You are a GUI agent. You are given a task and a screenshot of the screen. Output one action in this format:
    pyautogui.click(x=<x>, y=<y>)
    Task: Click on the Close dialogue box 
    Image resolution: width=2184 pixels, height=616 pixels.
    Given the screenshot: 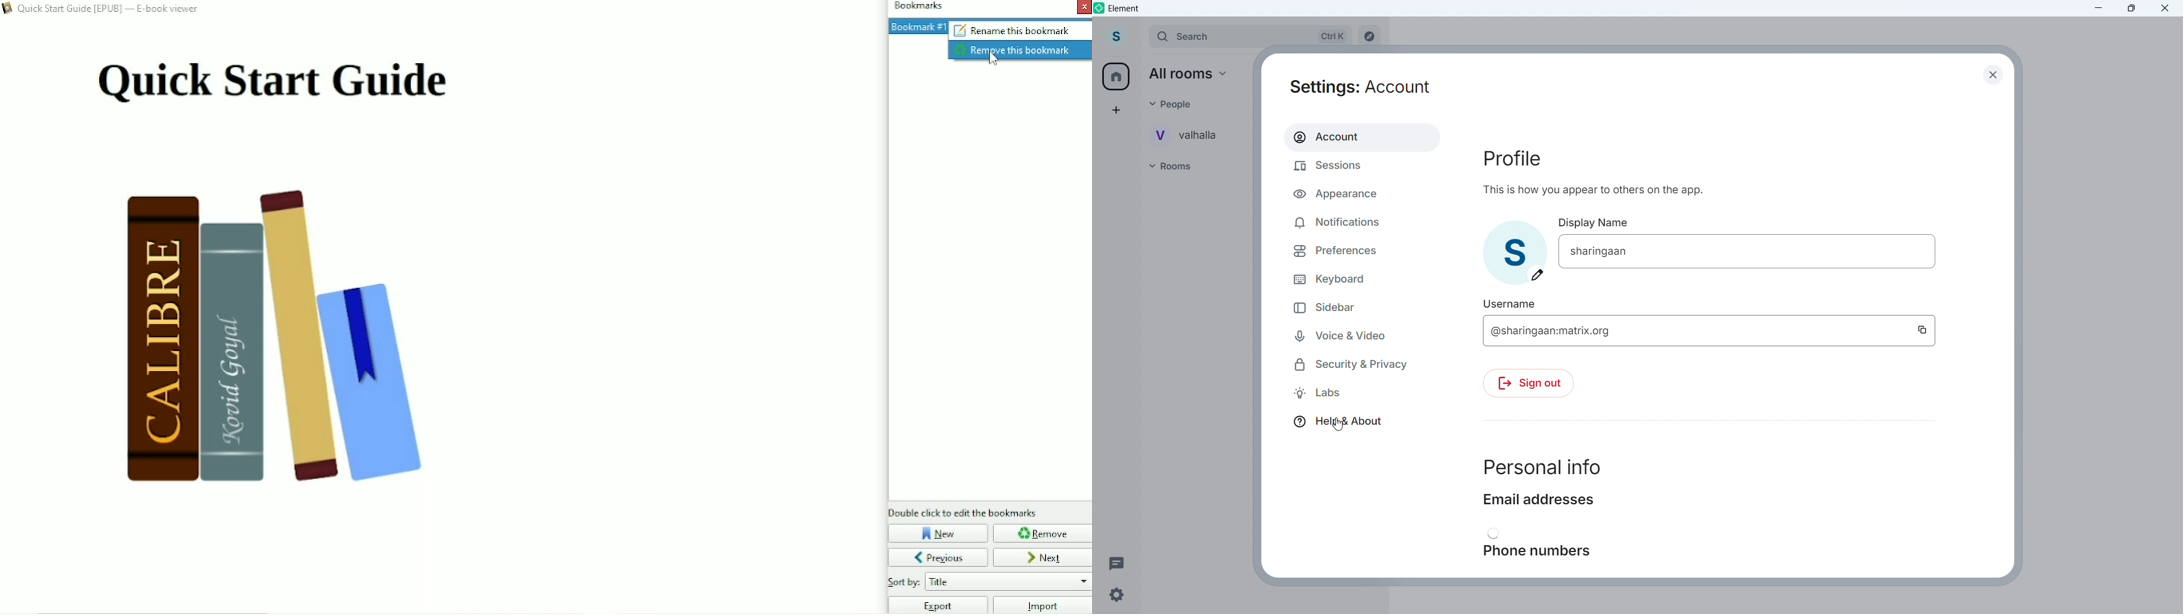 What is the action you would take?
    pyautogui.click(x=1992, y=74)
    